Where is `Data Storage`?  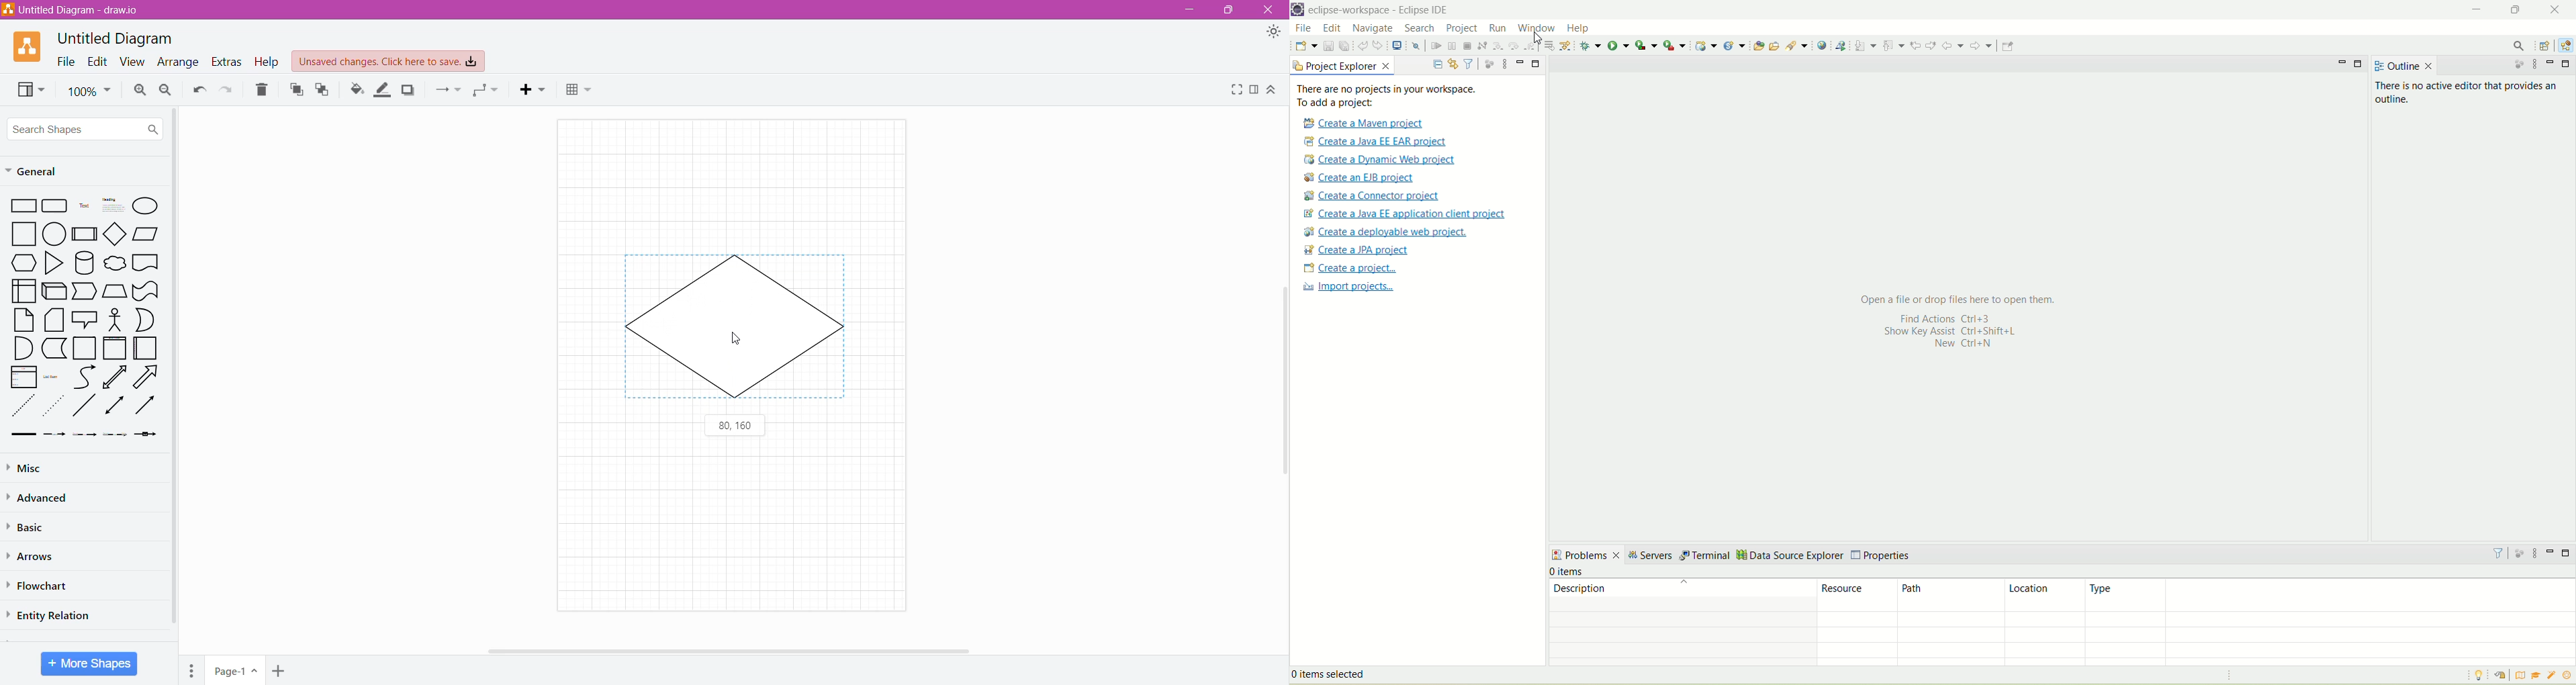 Data Storage is located at coordinates (56, 348).